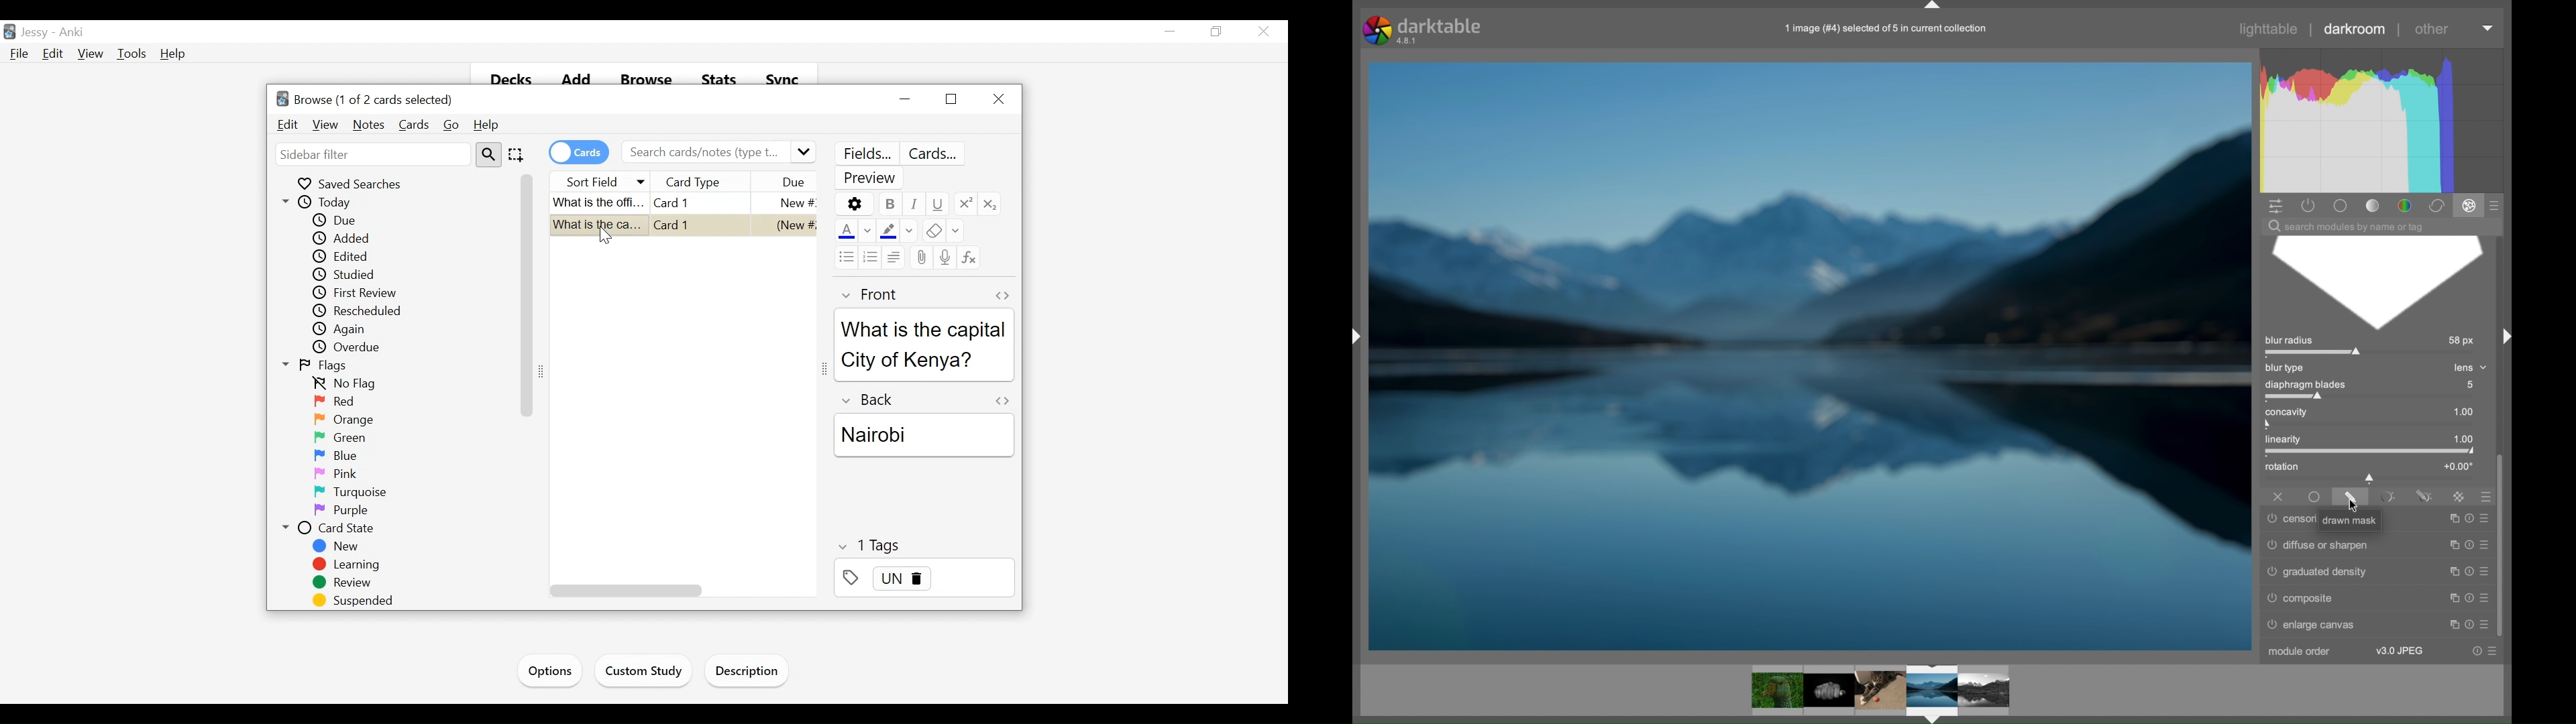  What do you see at coordinates (924, 582) in the screenshot?
I see `Tags Field ` at bounding box center [924, 582].